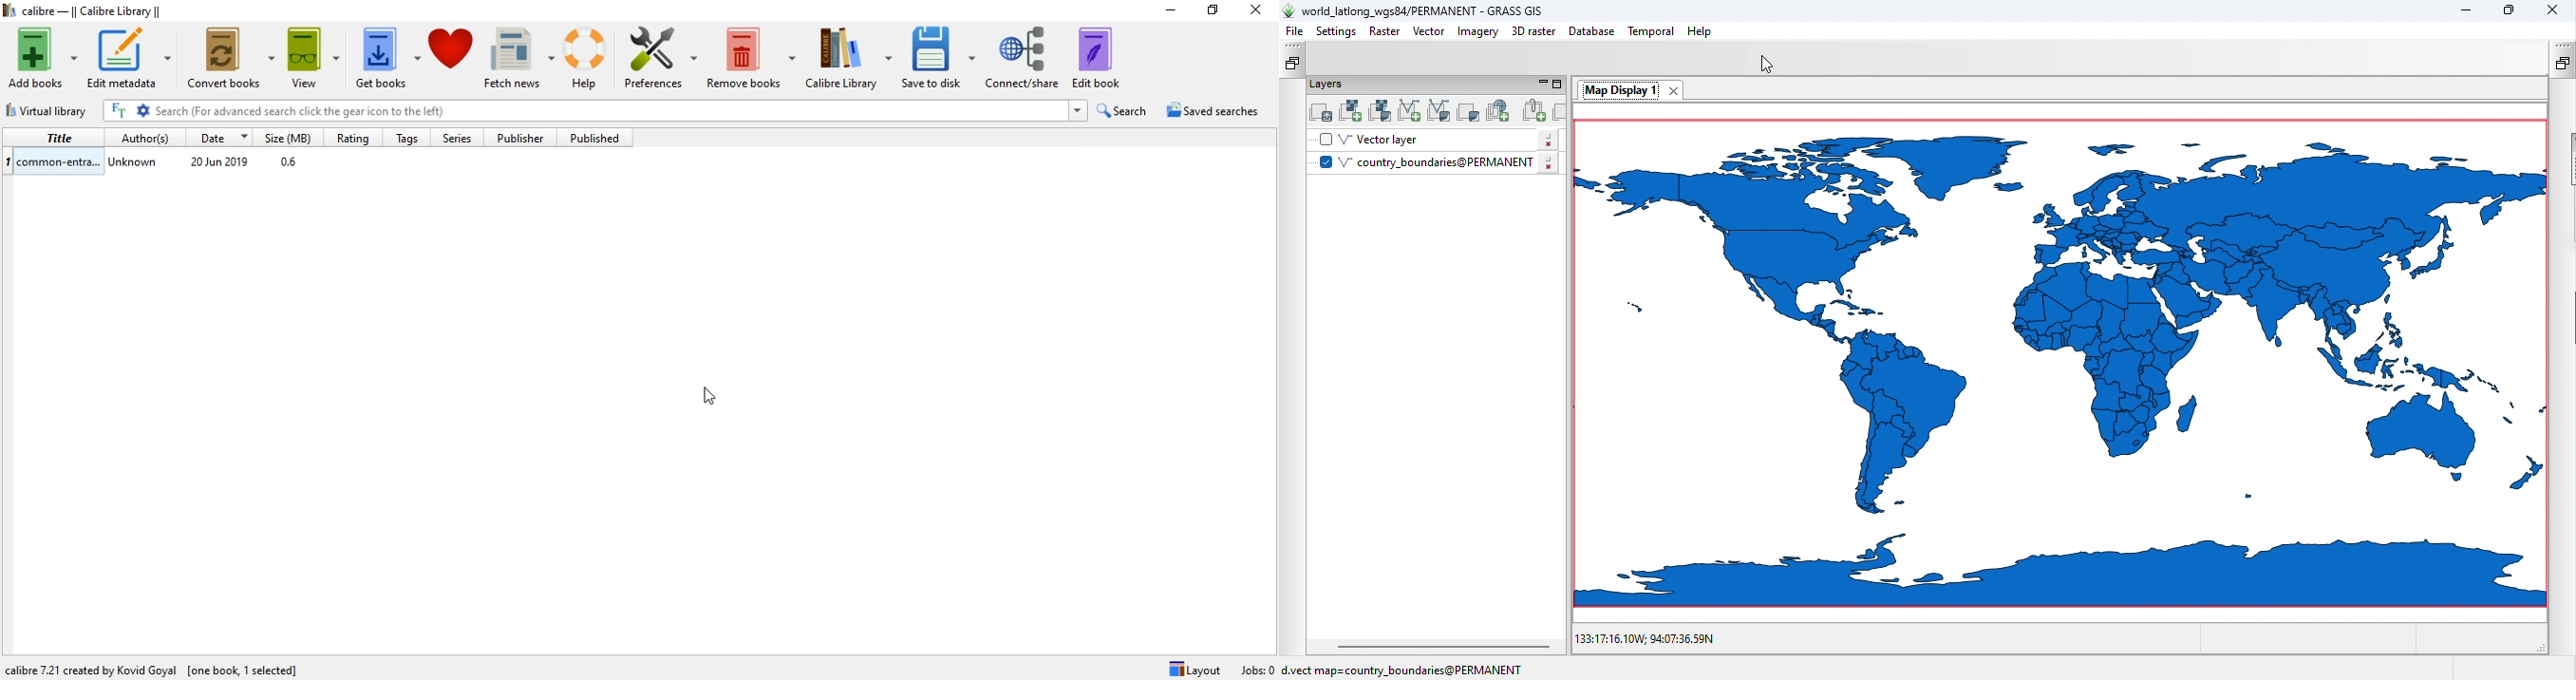  Describe the element at coordinates (311, 53) in the screenshot. I see `View` at that location.